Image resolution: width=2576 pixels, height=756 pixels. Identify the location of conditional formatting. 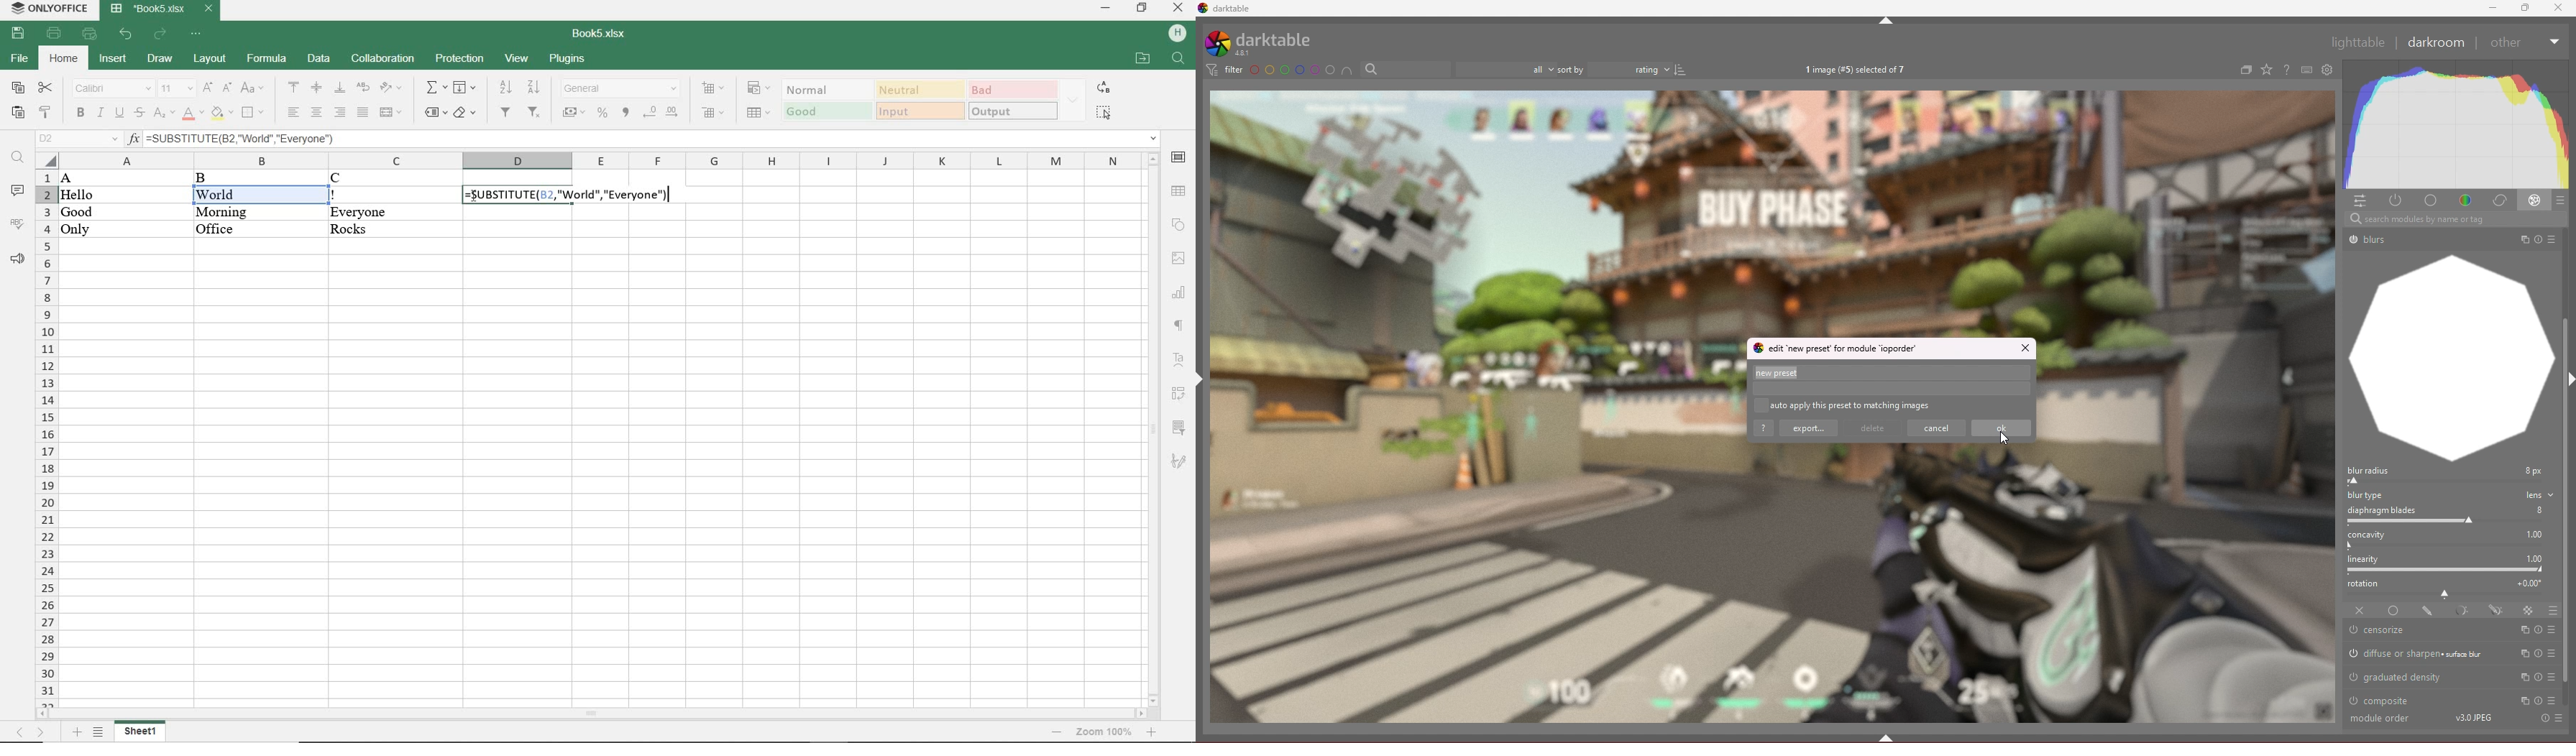
(756, 88).